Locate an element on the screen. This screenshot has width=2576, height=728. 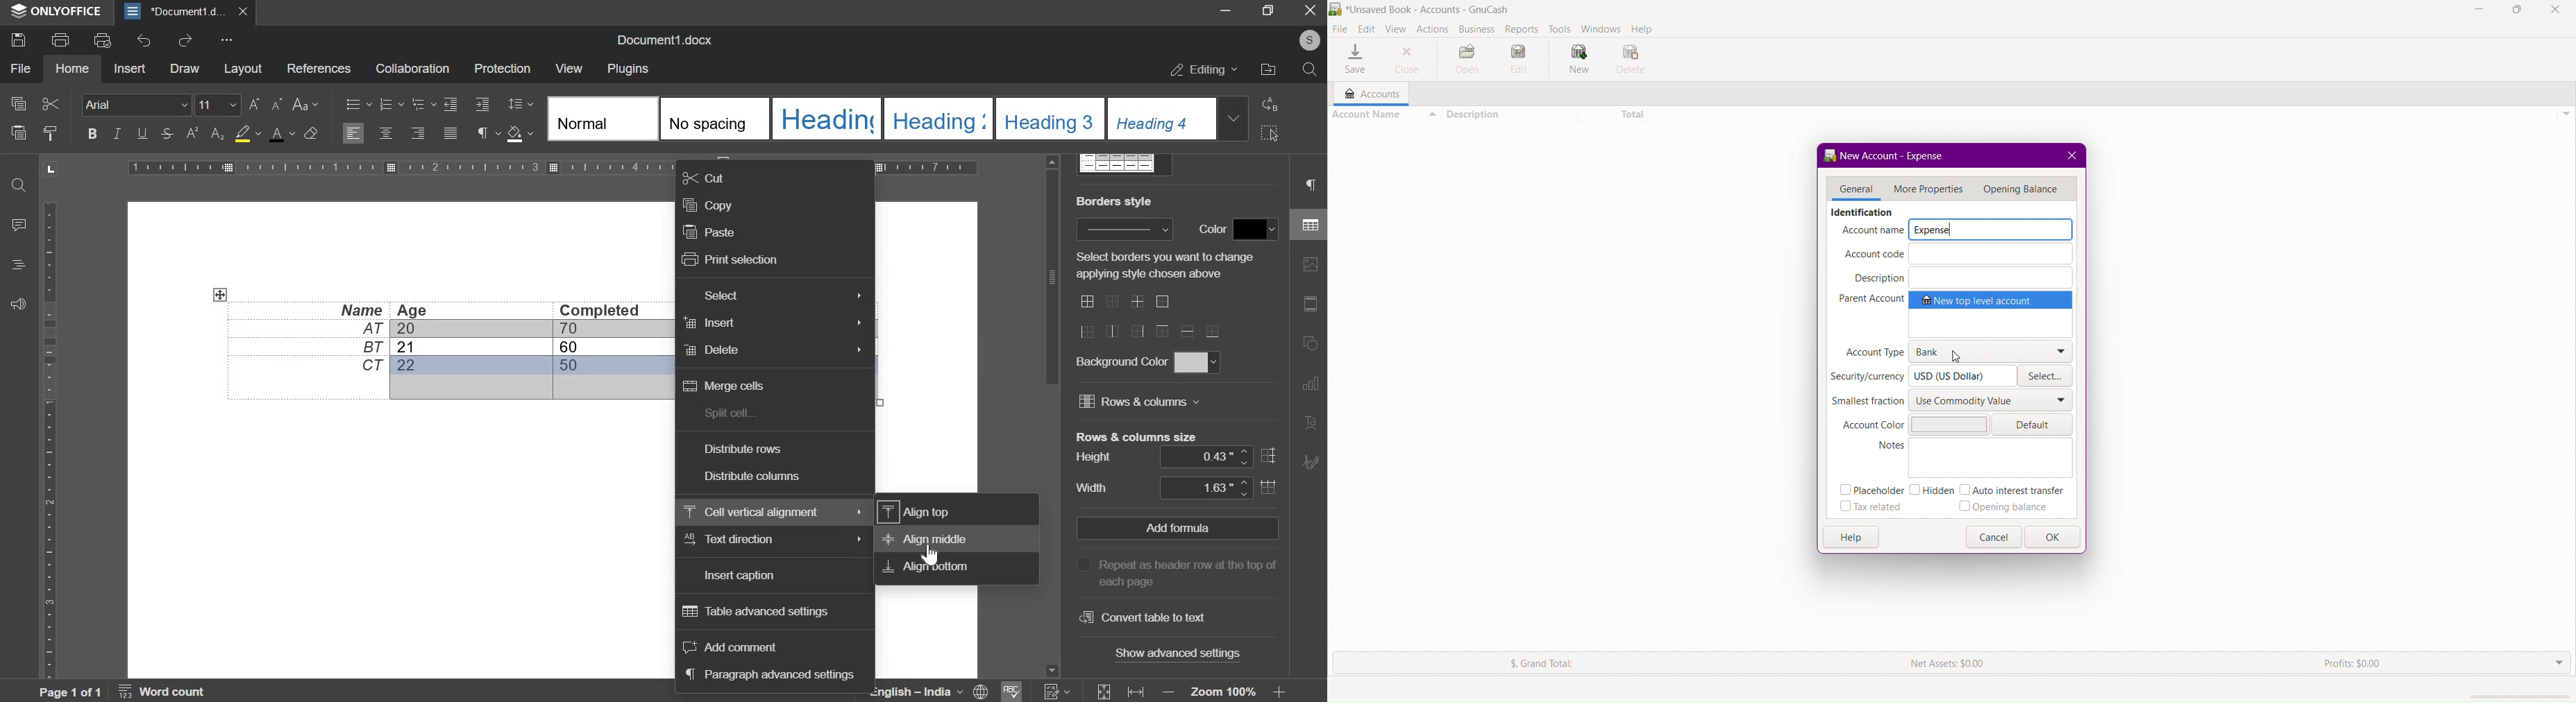
replace is located at coordinates (1271, 105).